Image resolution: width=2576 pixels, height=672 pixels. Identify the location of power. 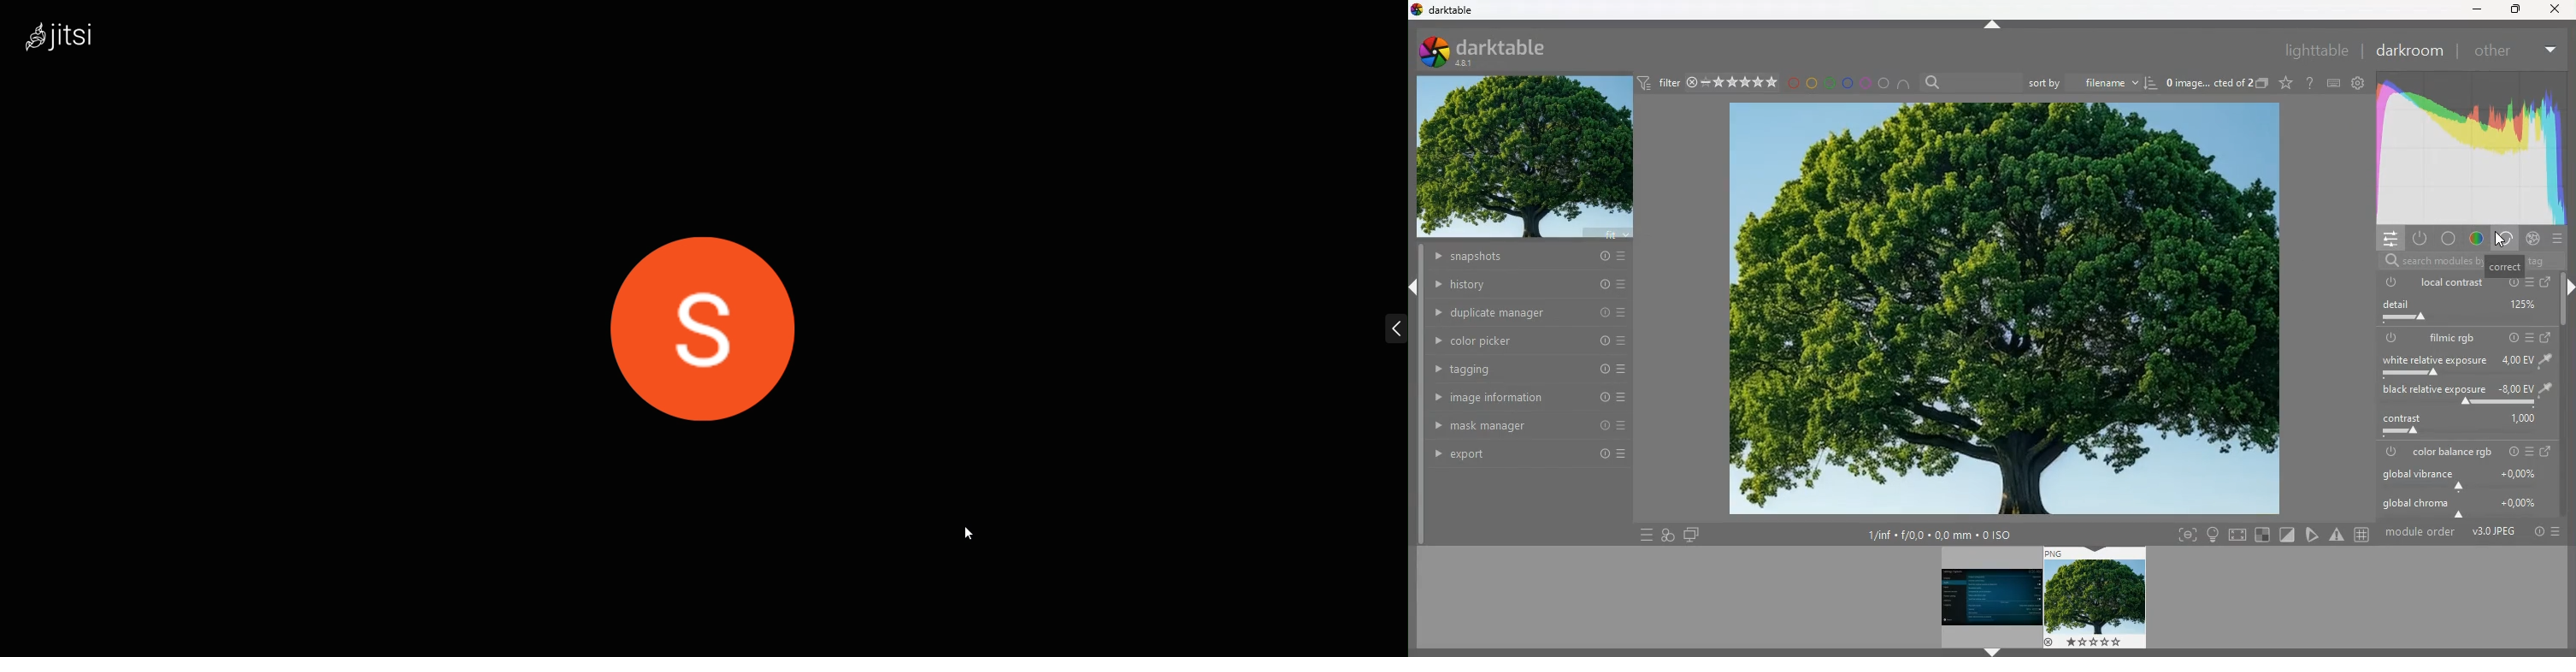
(2421, 240).